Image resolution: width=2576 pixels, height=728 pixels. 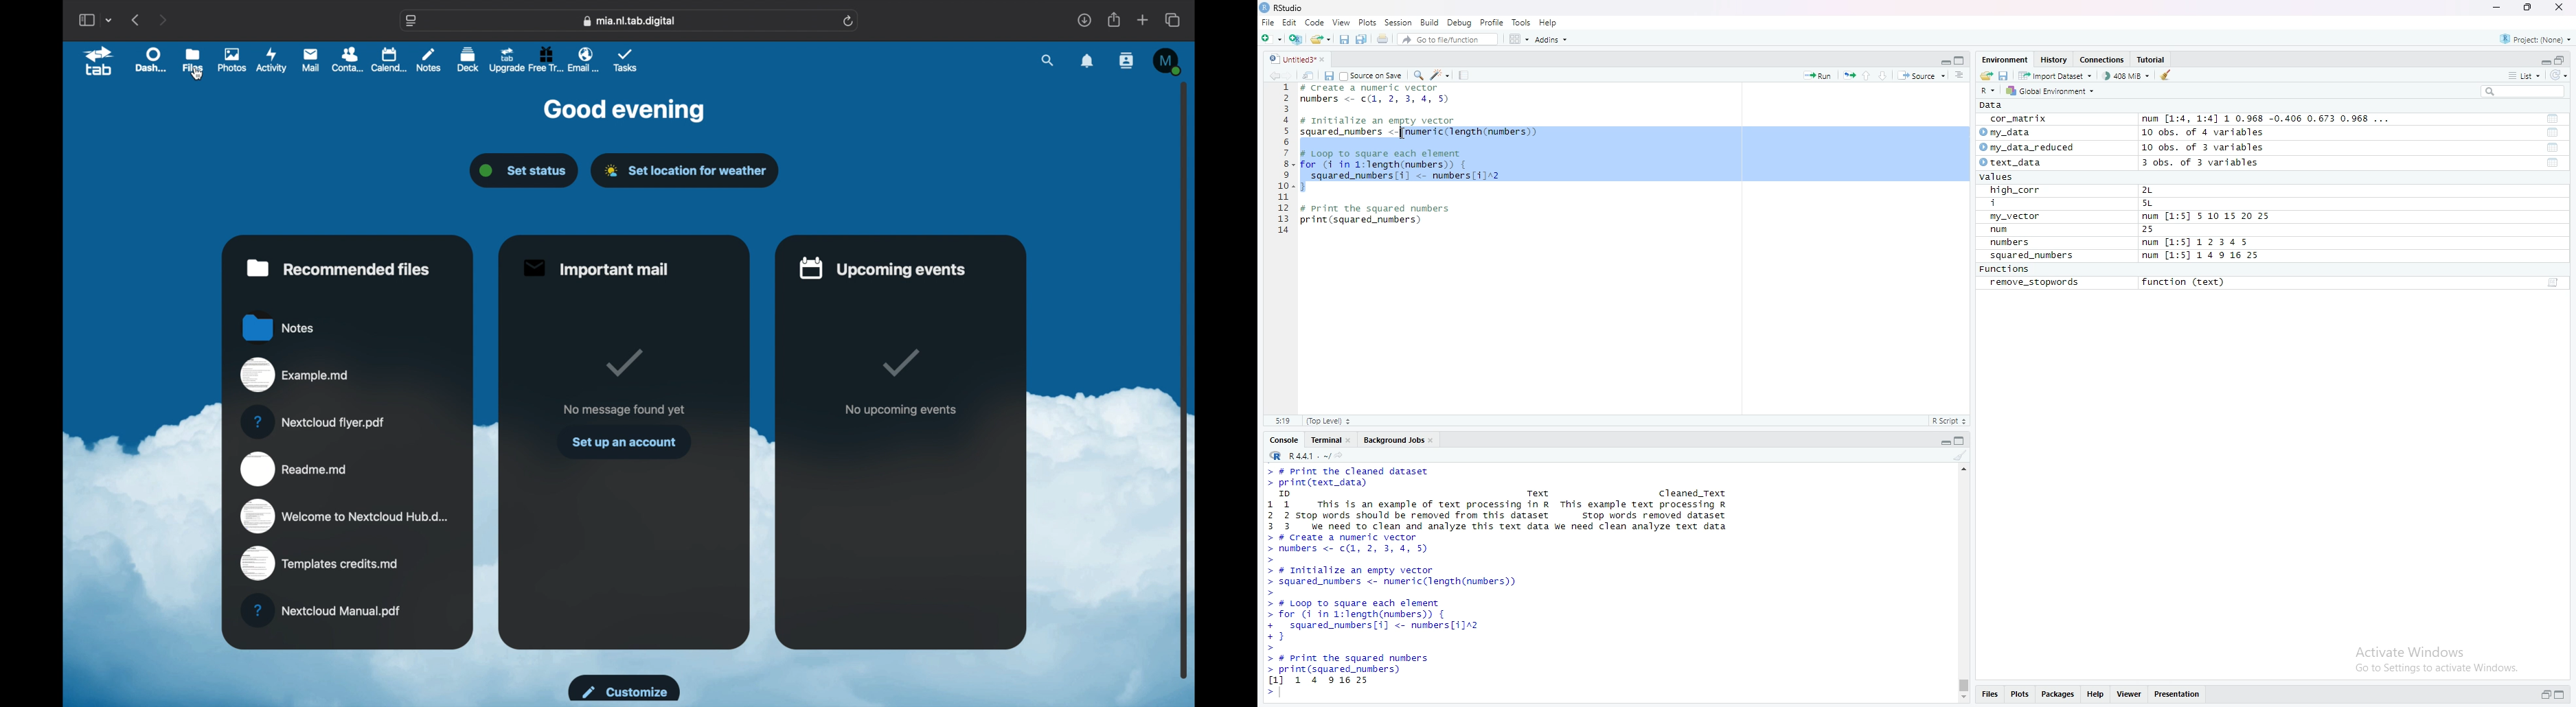 What do you see at coordinates (1362, 38) in the screenshot?
I see `Save All open documents` at bounding box center [1362, 38].